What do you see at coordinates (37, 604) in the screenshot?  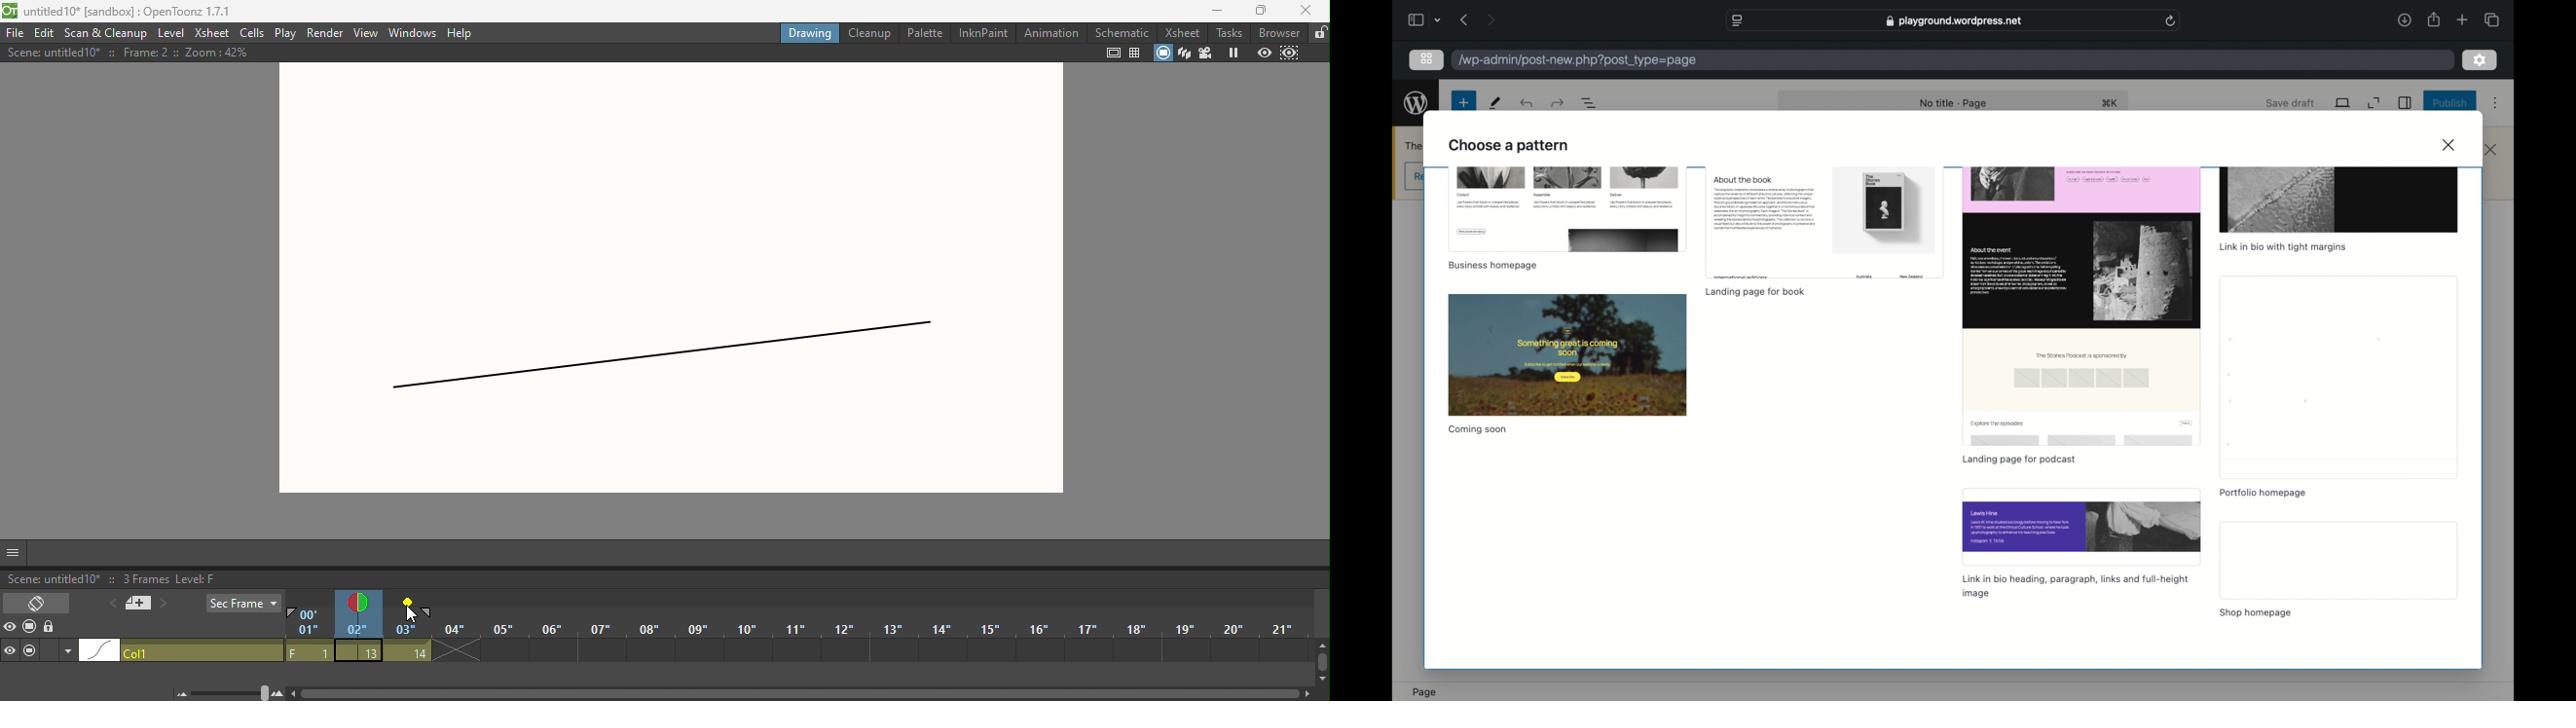 I see `Toggle Xsheet/timeline` at bounding box center [37, 604].